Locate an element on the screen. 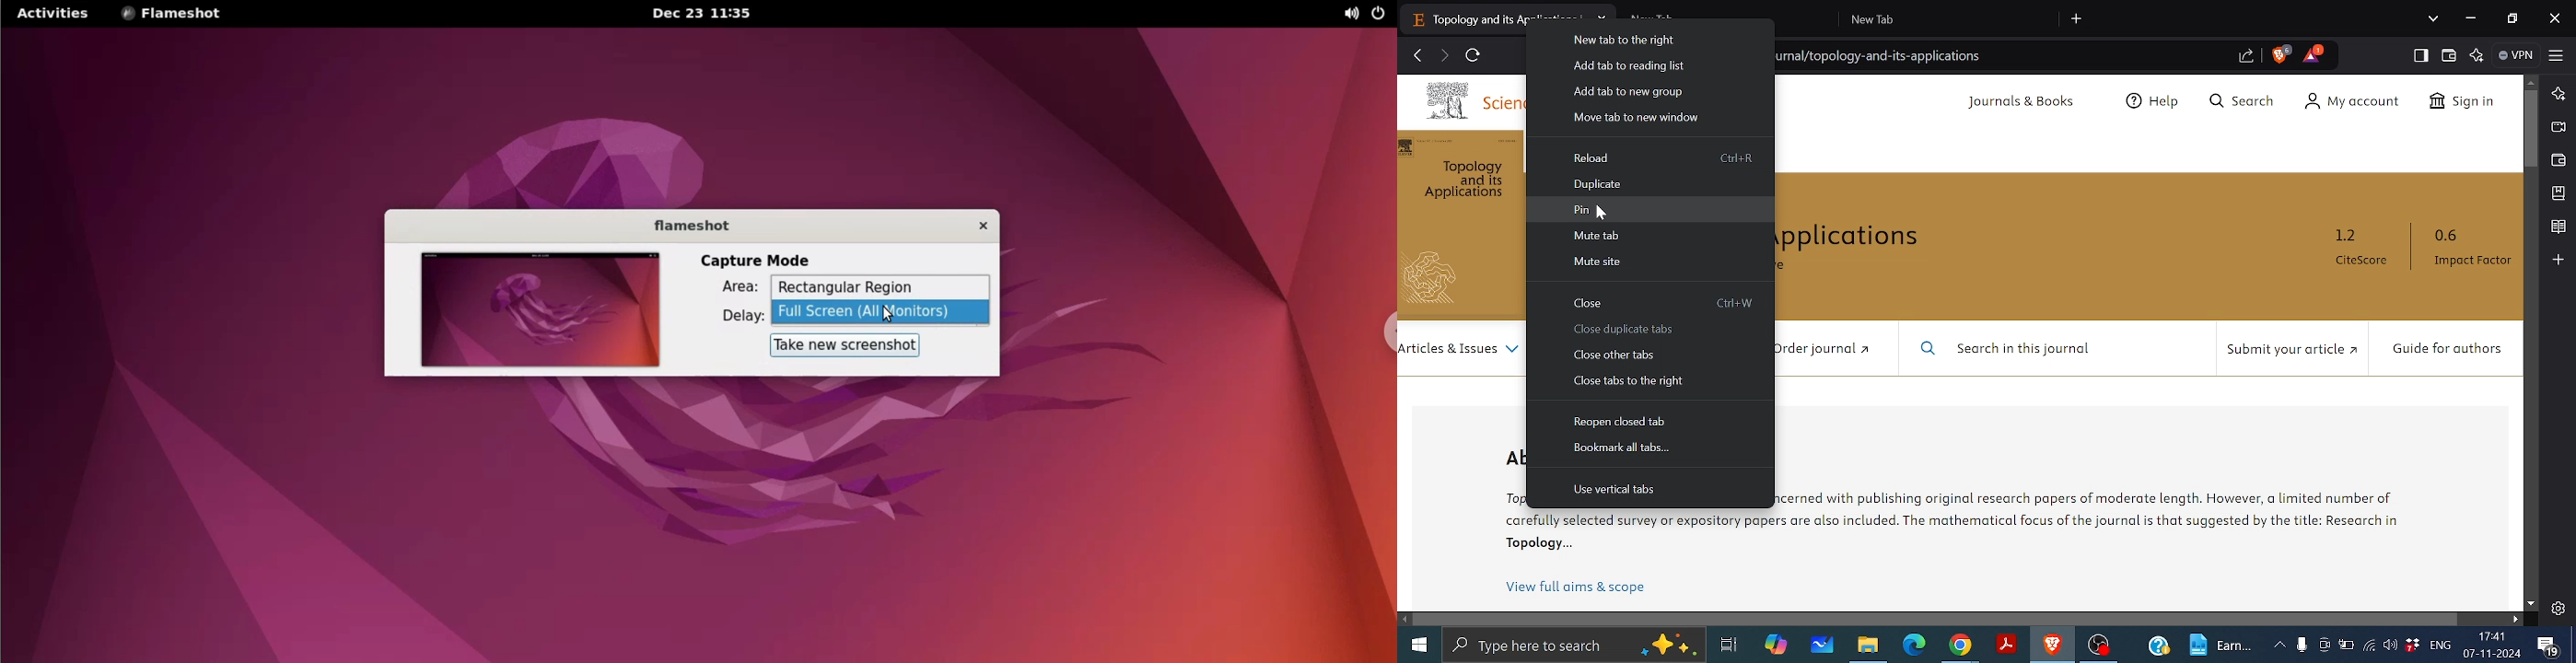  Speaker or headphone is located at coordinates (2391, 646).